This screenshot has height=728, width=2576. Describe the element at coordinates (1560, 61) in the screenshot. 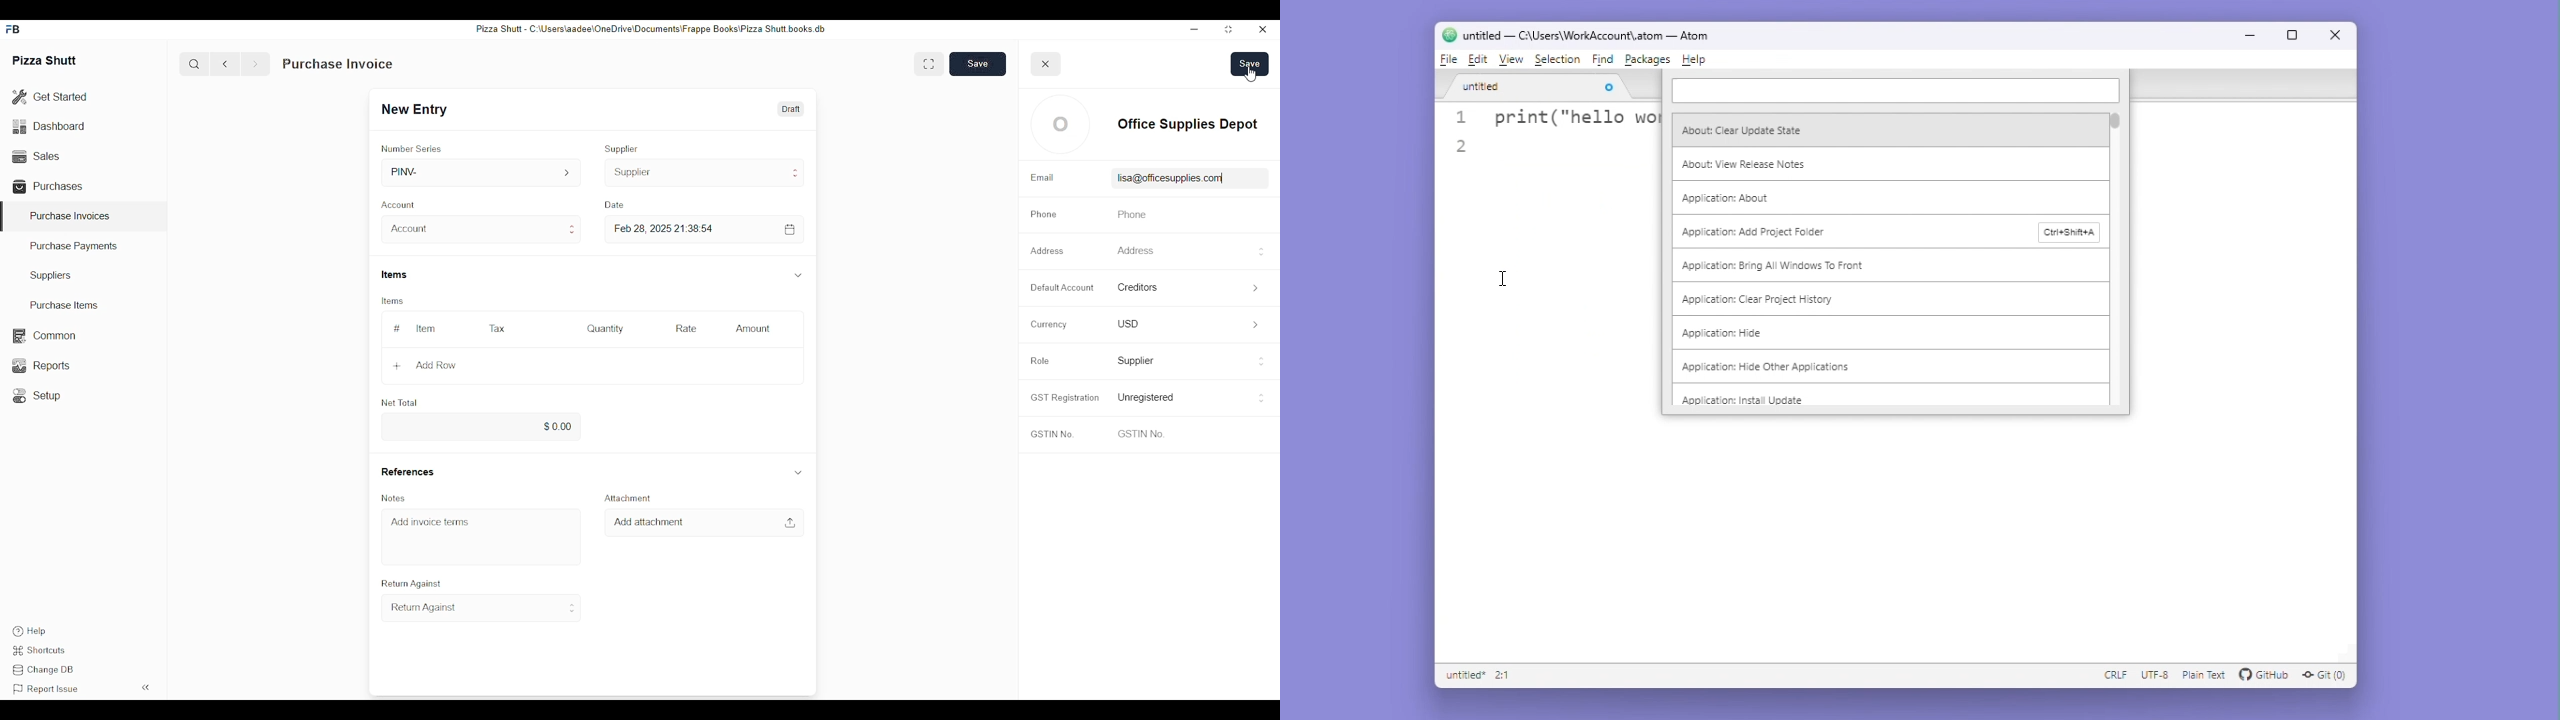

I see `Selection` at that location.